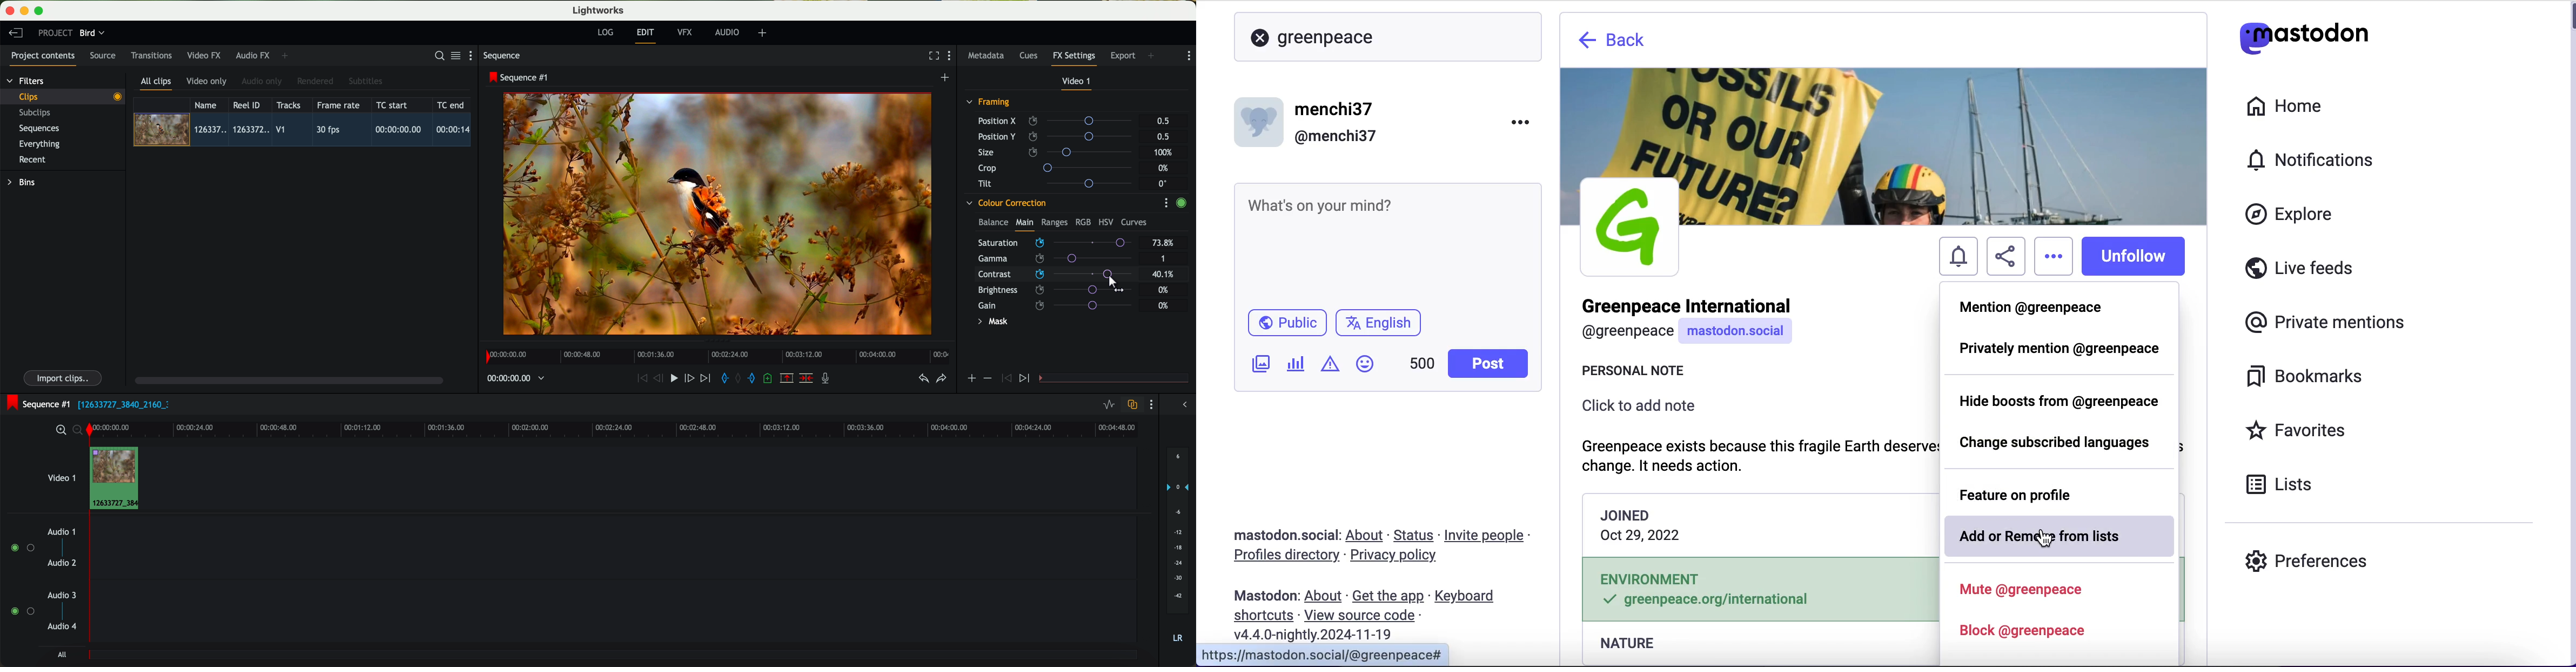 Image resolution: width=2576 pixels, height=672 pixels. What do you see at coordinates (1524, 121) in the screenshot?
I see `menu options` at bounding box center [1524, 121].